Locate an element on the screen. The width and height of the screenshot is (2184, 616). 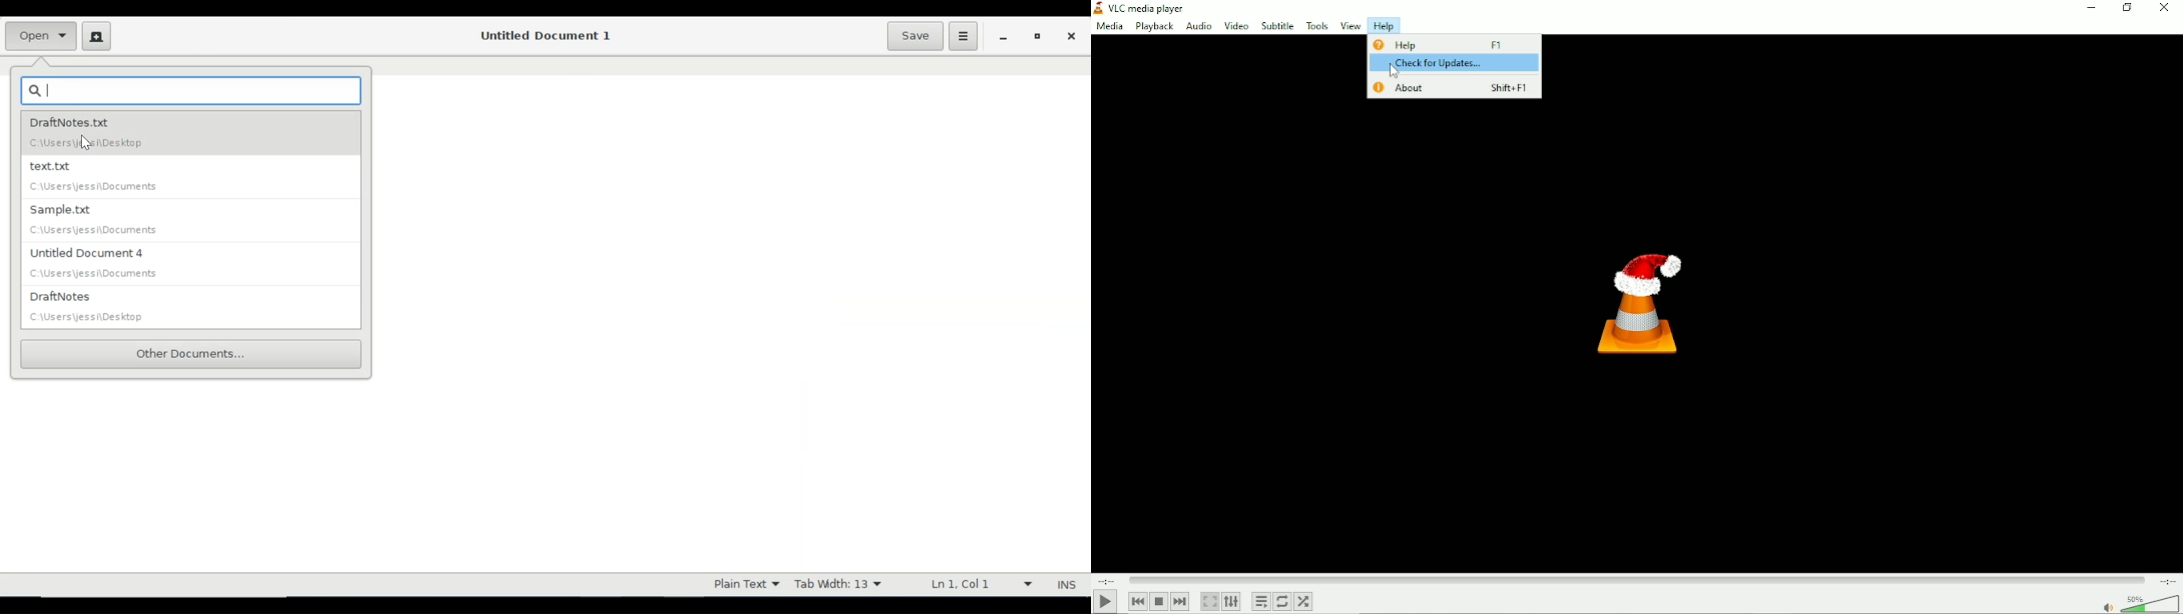
DraftNotes is located at coordinates (196, 134).